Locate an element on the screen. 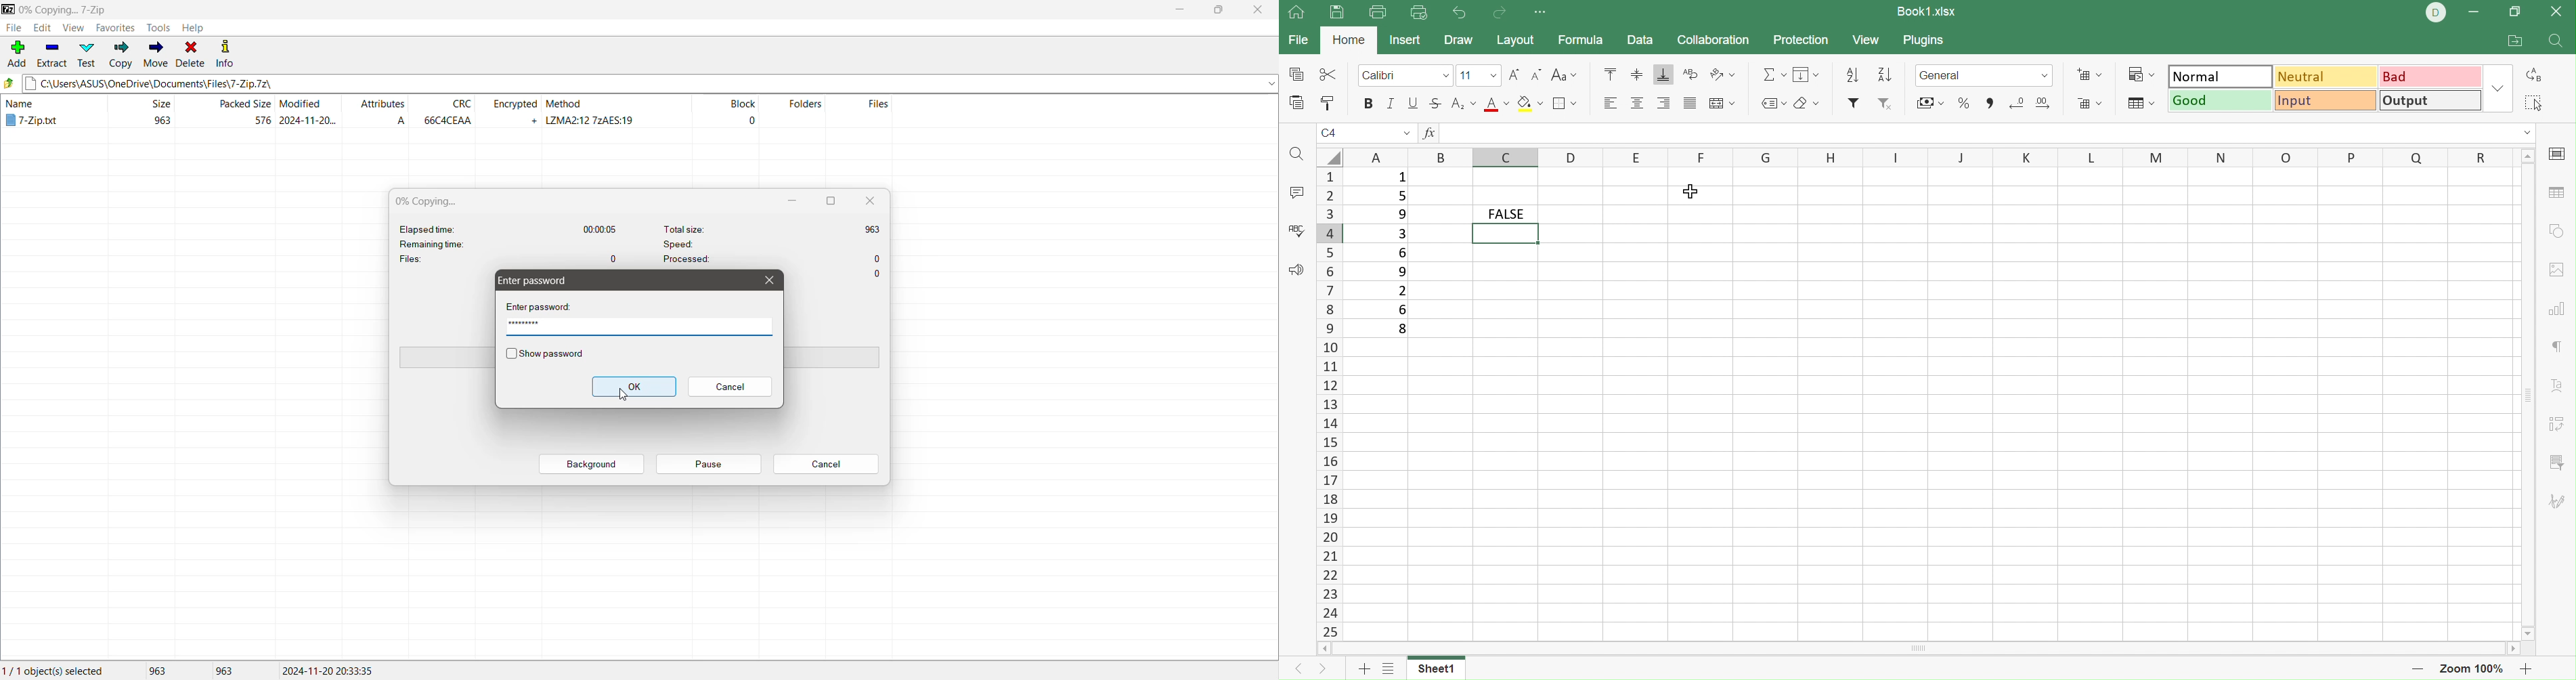 The image size is (2576, 700). 8 is located at coordinates (1402, 331).